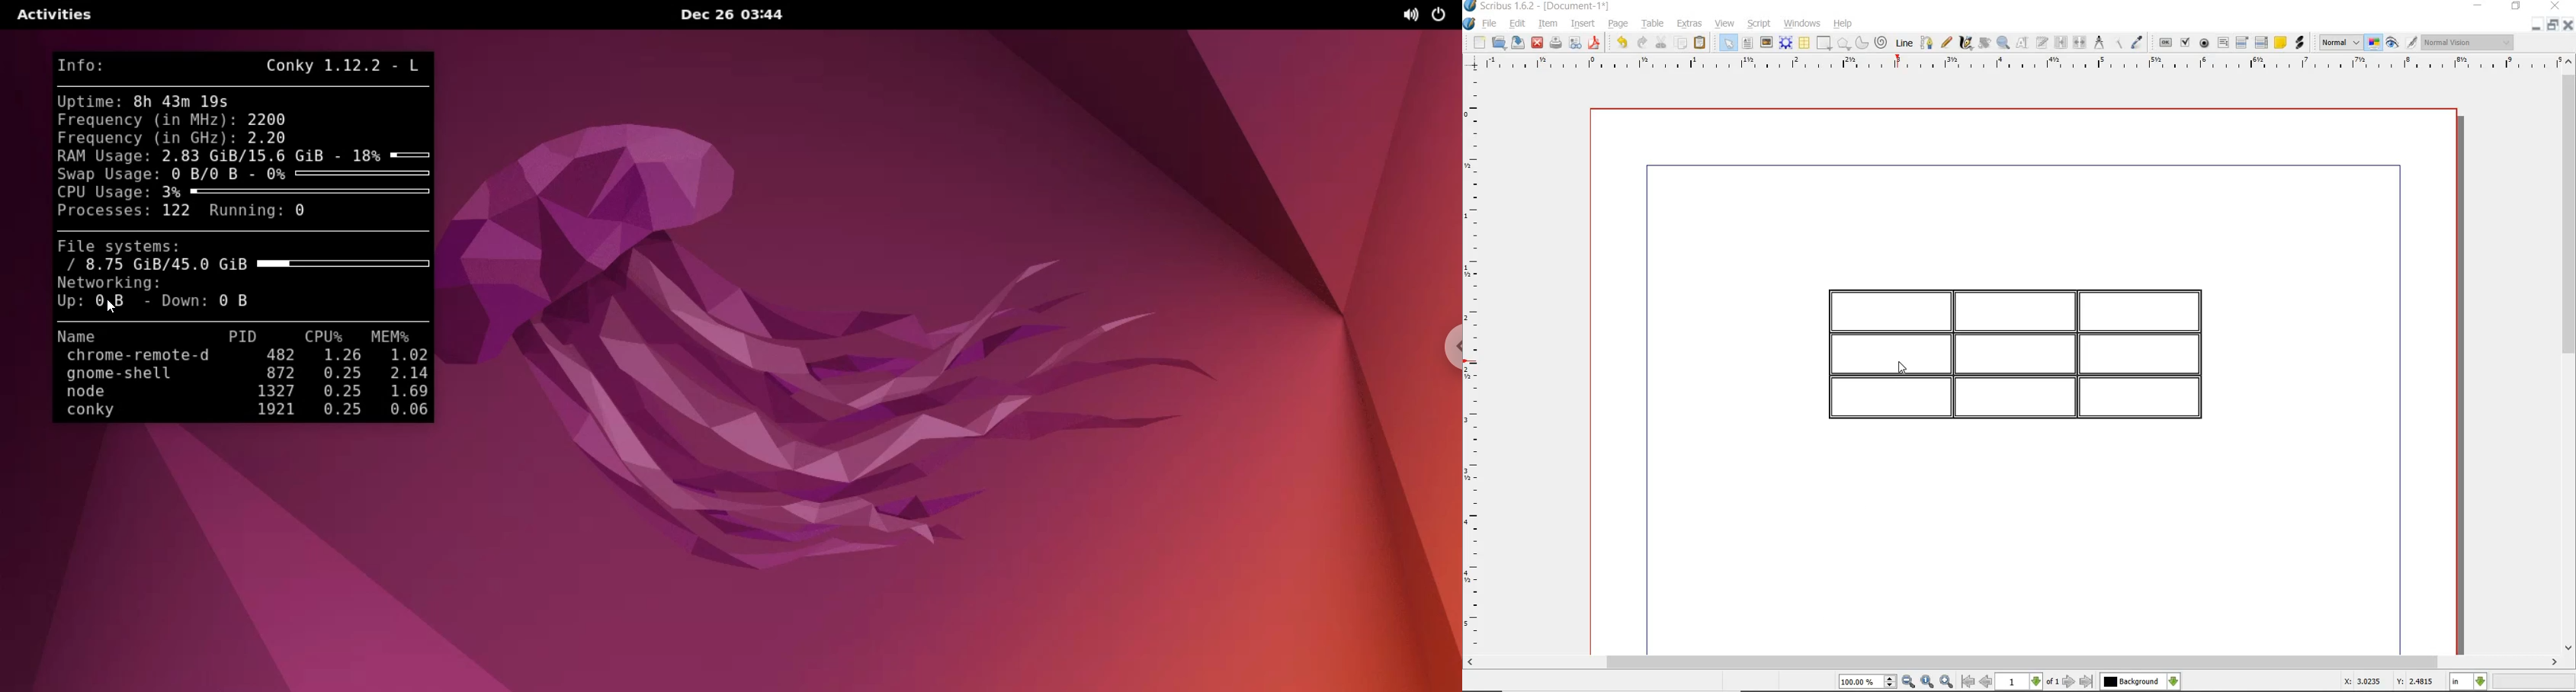  I want to click on MINIMIZE, so click(2537, 25).